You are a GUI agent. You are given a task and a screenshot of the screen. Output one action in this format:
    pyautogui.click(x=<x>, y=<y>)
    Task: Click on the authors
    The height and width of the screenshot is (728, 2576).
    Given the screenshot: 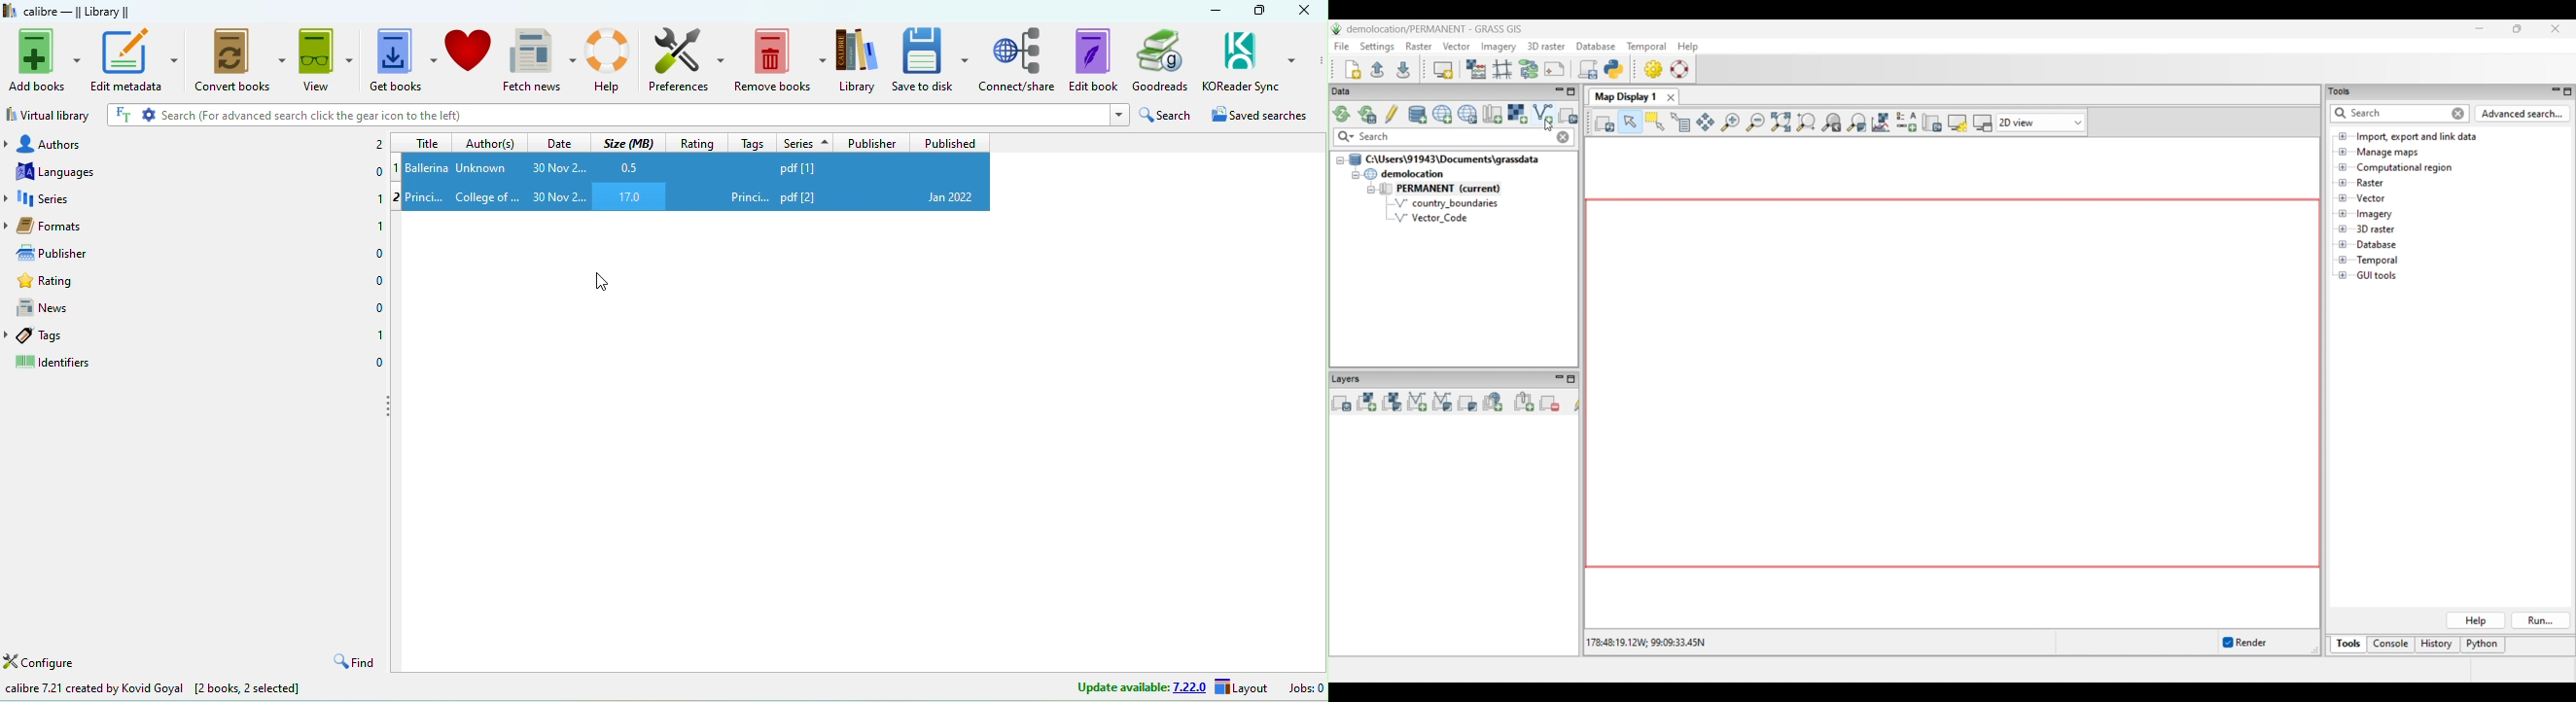 What is the action you would take?
    pyautogui.click(x=492, y=143)
    